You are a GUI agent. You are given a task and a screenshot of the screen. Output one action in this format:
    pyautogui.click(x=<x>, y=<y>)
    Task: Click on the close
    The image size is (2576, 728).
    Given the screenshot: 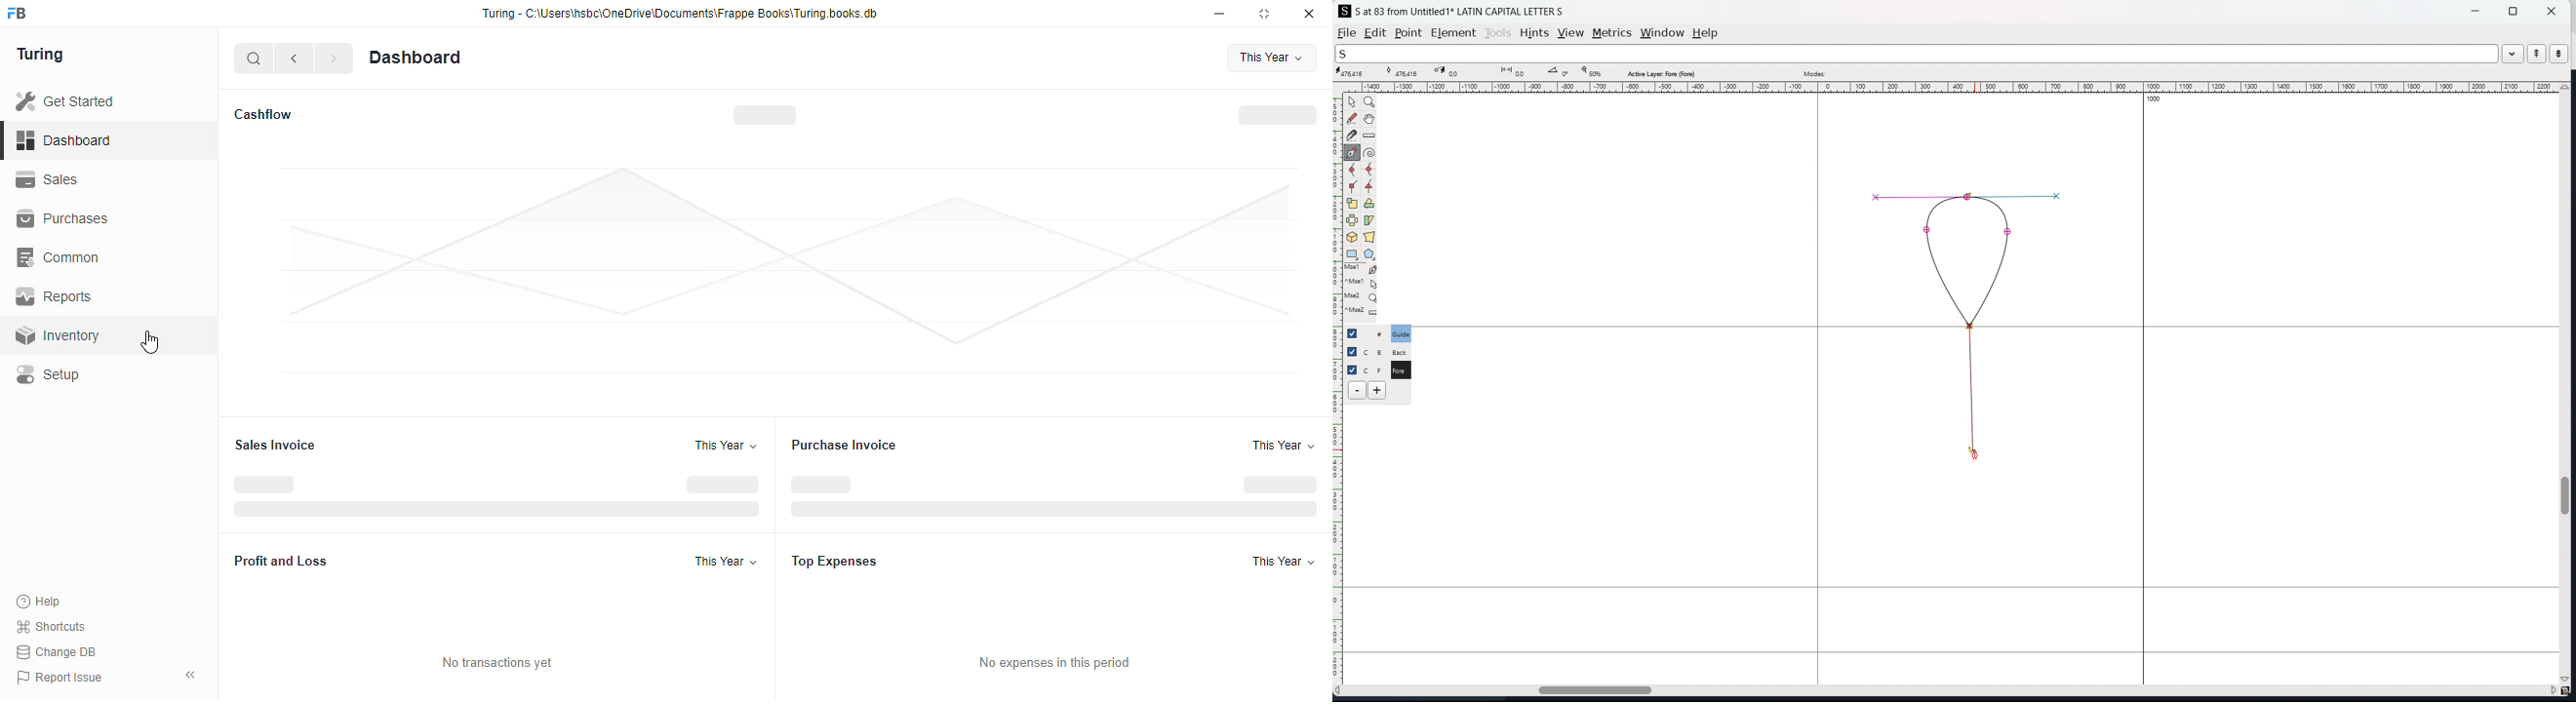 What is the action you would take?
    pyautogui.click(x=1309, y=14)
    